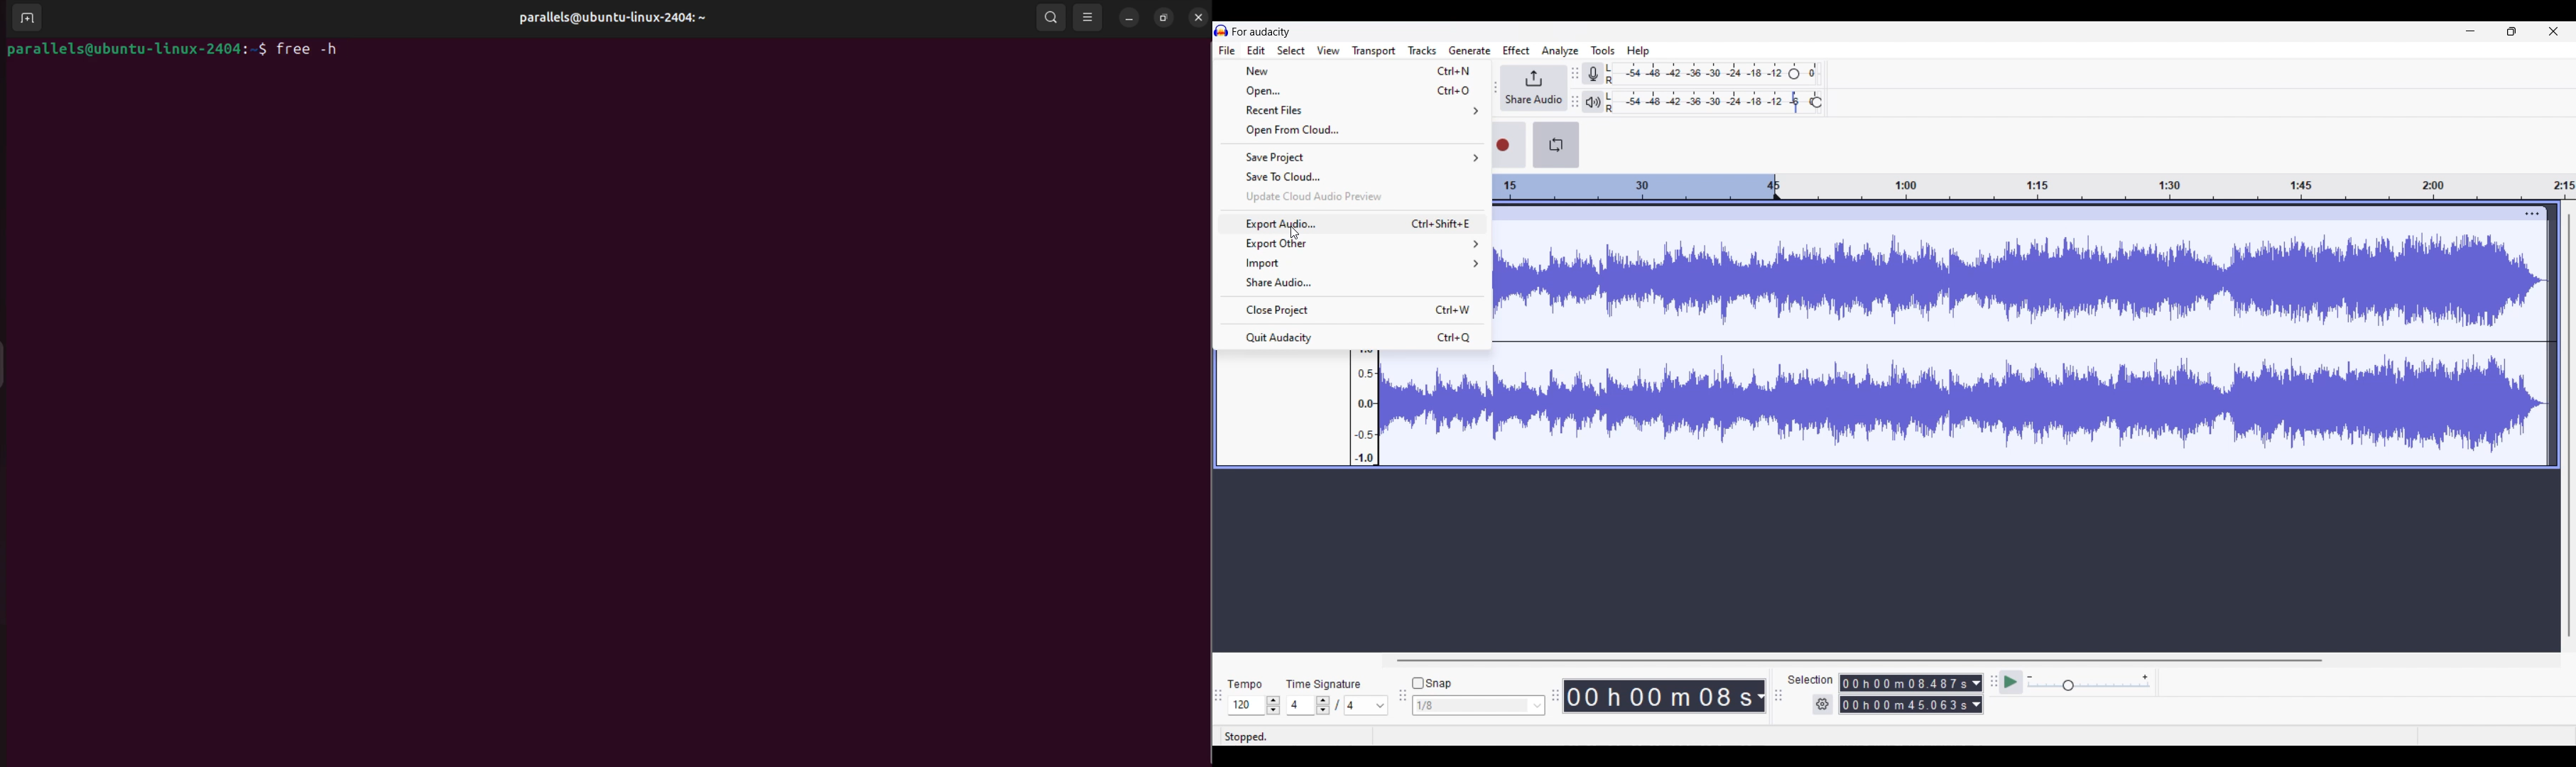  Describe the element at coordinates (1759, 696) in the screenshot. I see `Track measurement ` at that location.